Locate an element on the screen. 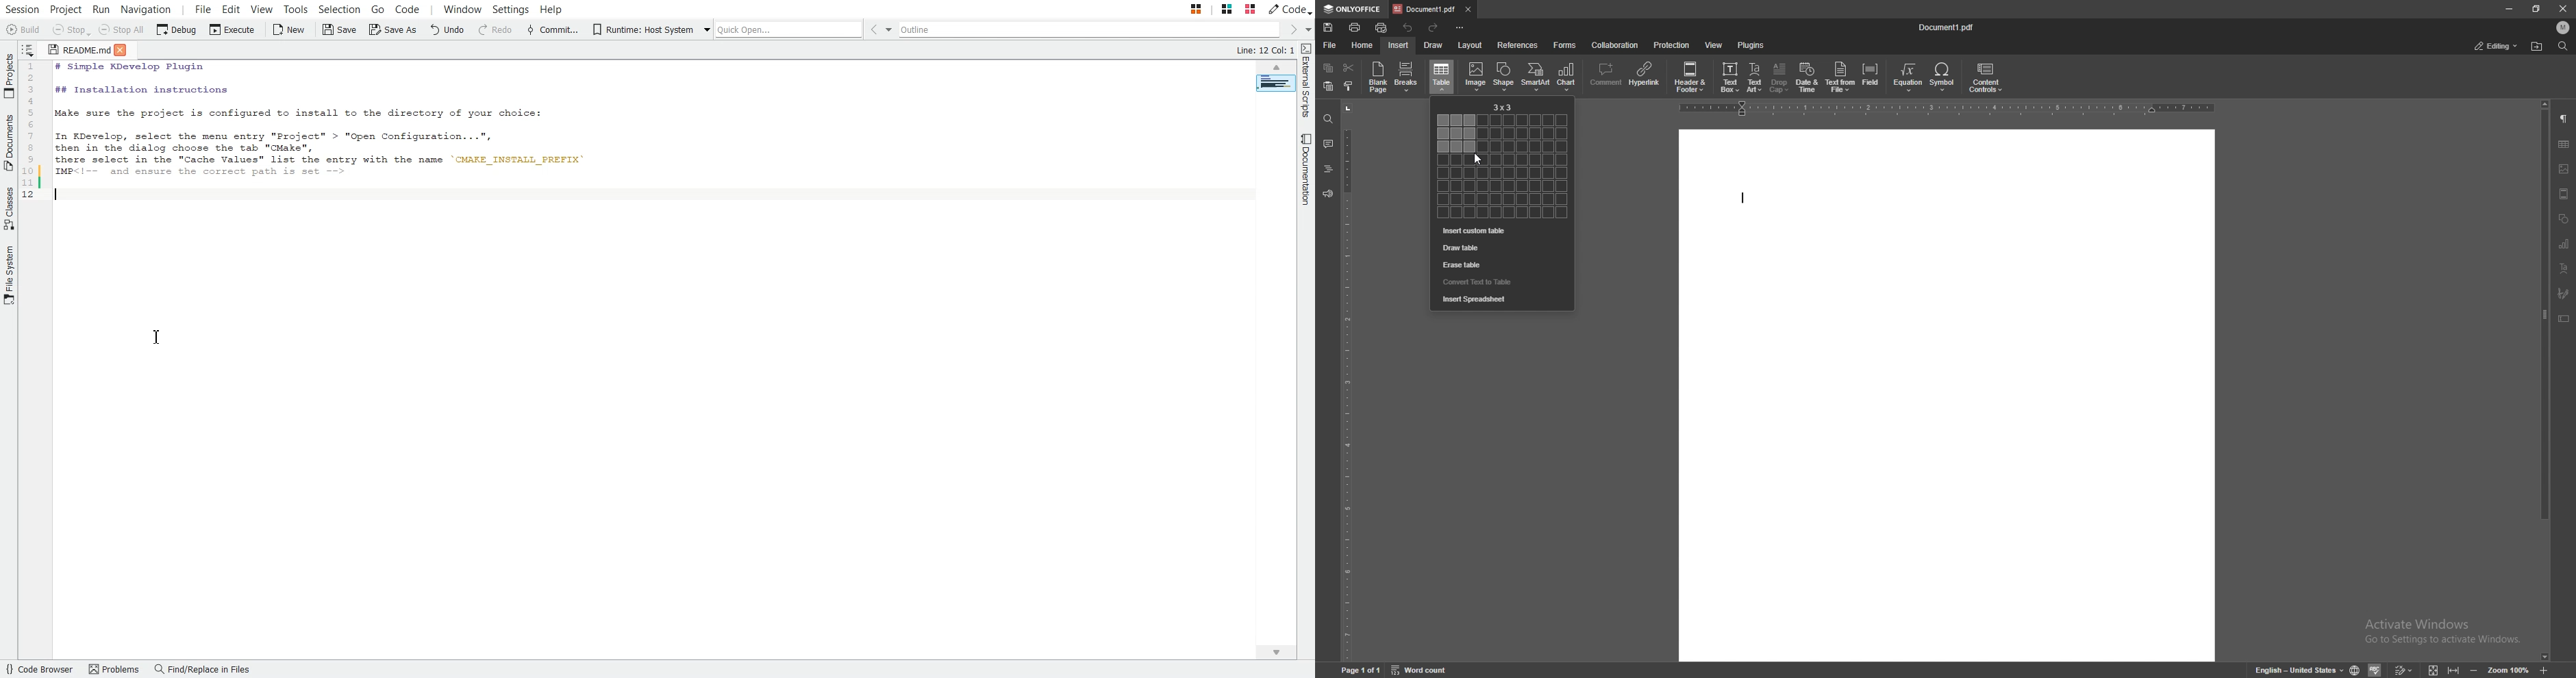 This screenshot has width=2576, height=700. copy is located at coordinates (1328, 68).